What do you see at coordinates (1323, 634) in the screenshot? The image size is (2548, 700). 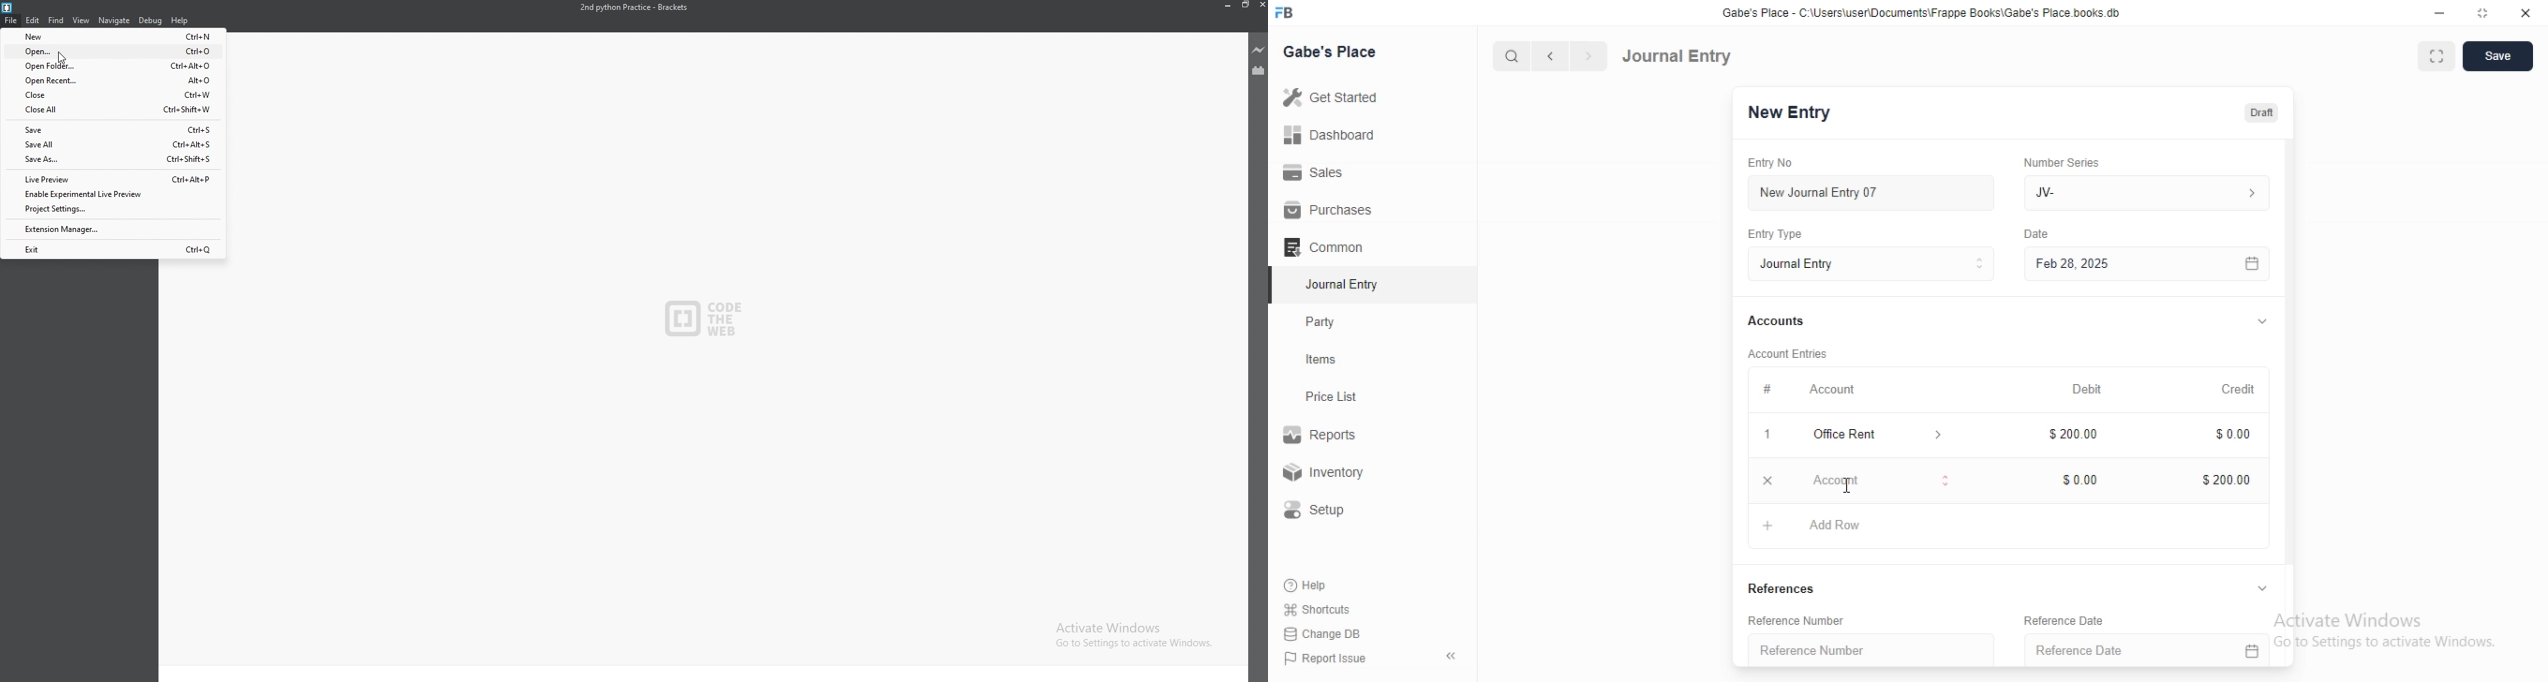 I see `‘Change DB` at bounding box center [1323, 634].